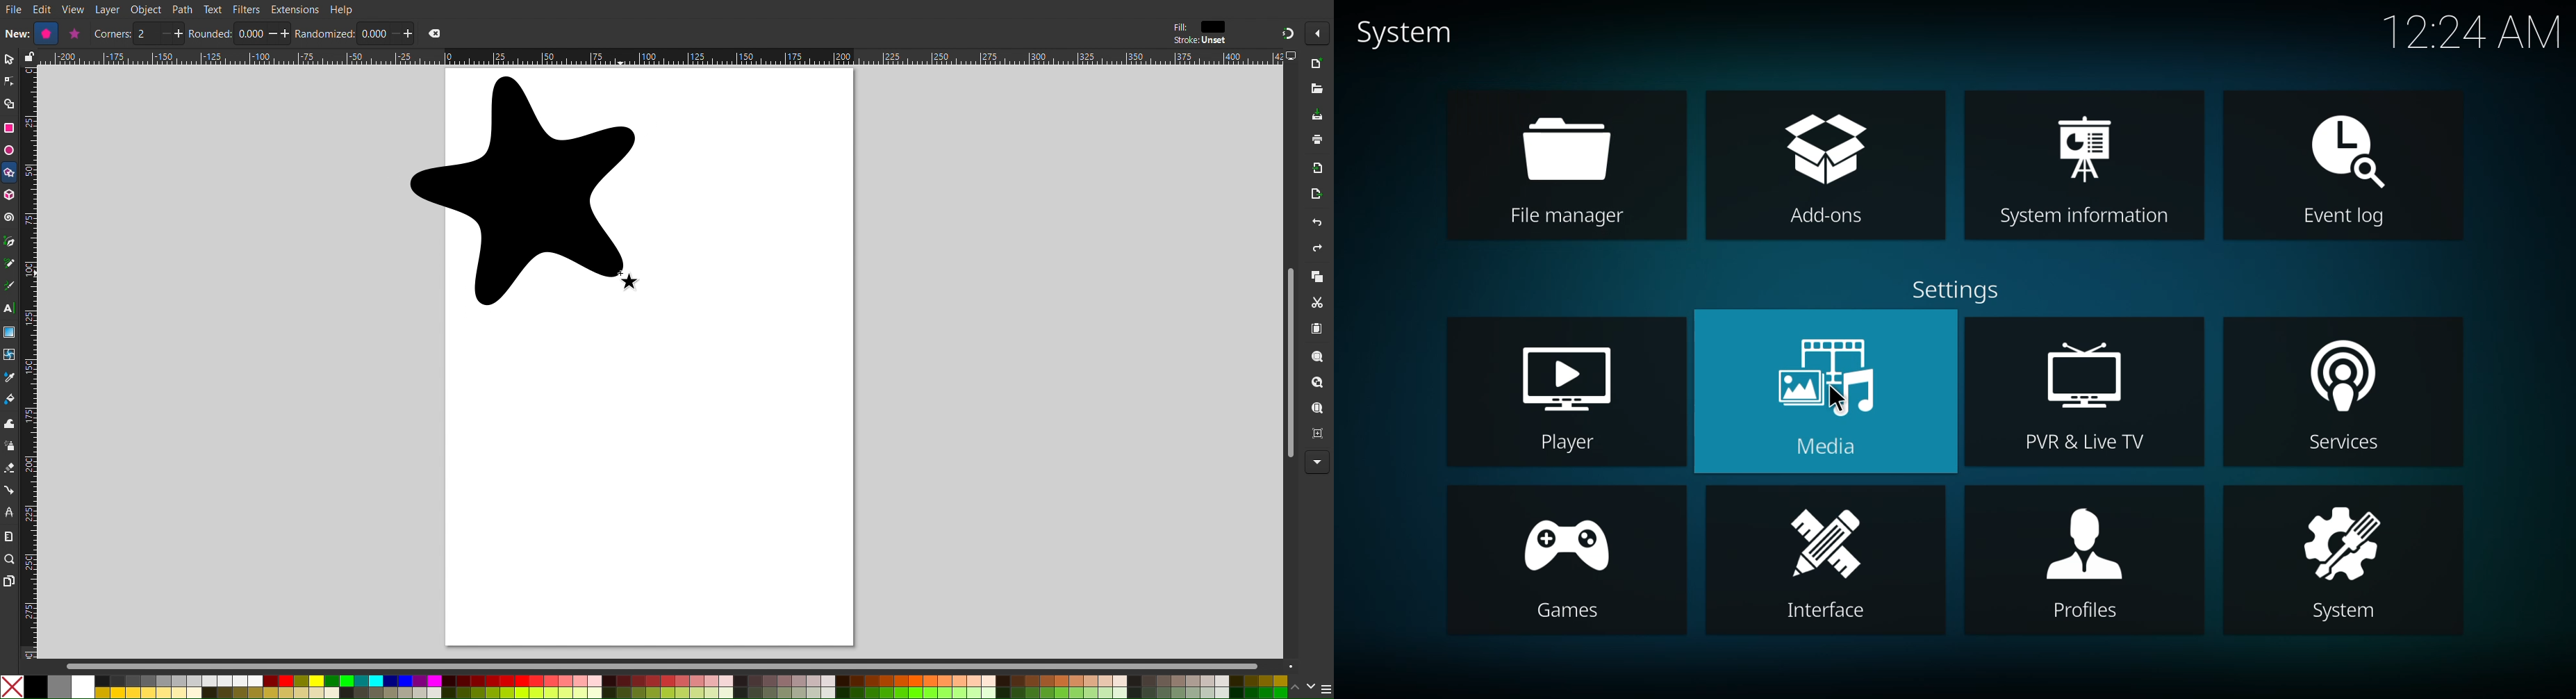 This screenshot has height=700, width=2576. Describe the element at coordinates (183, 9) in the screenshot. I see `Path` at that location.